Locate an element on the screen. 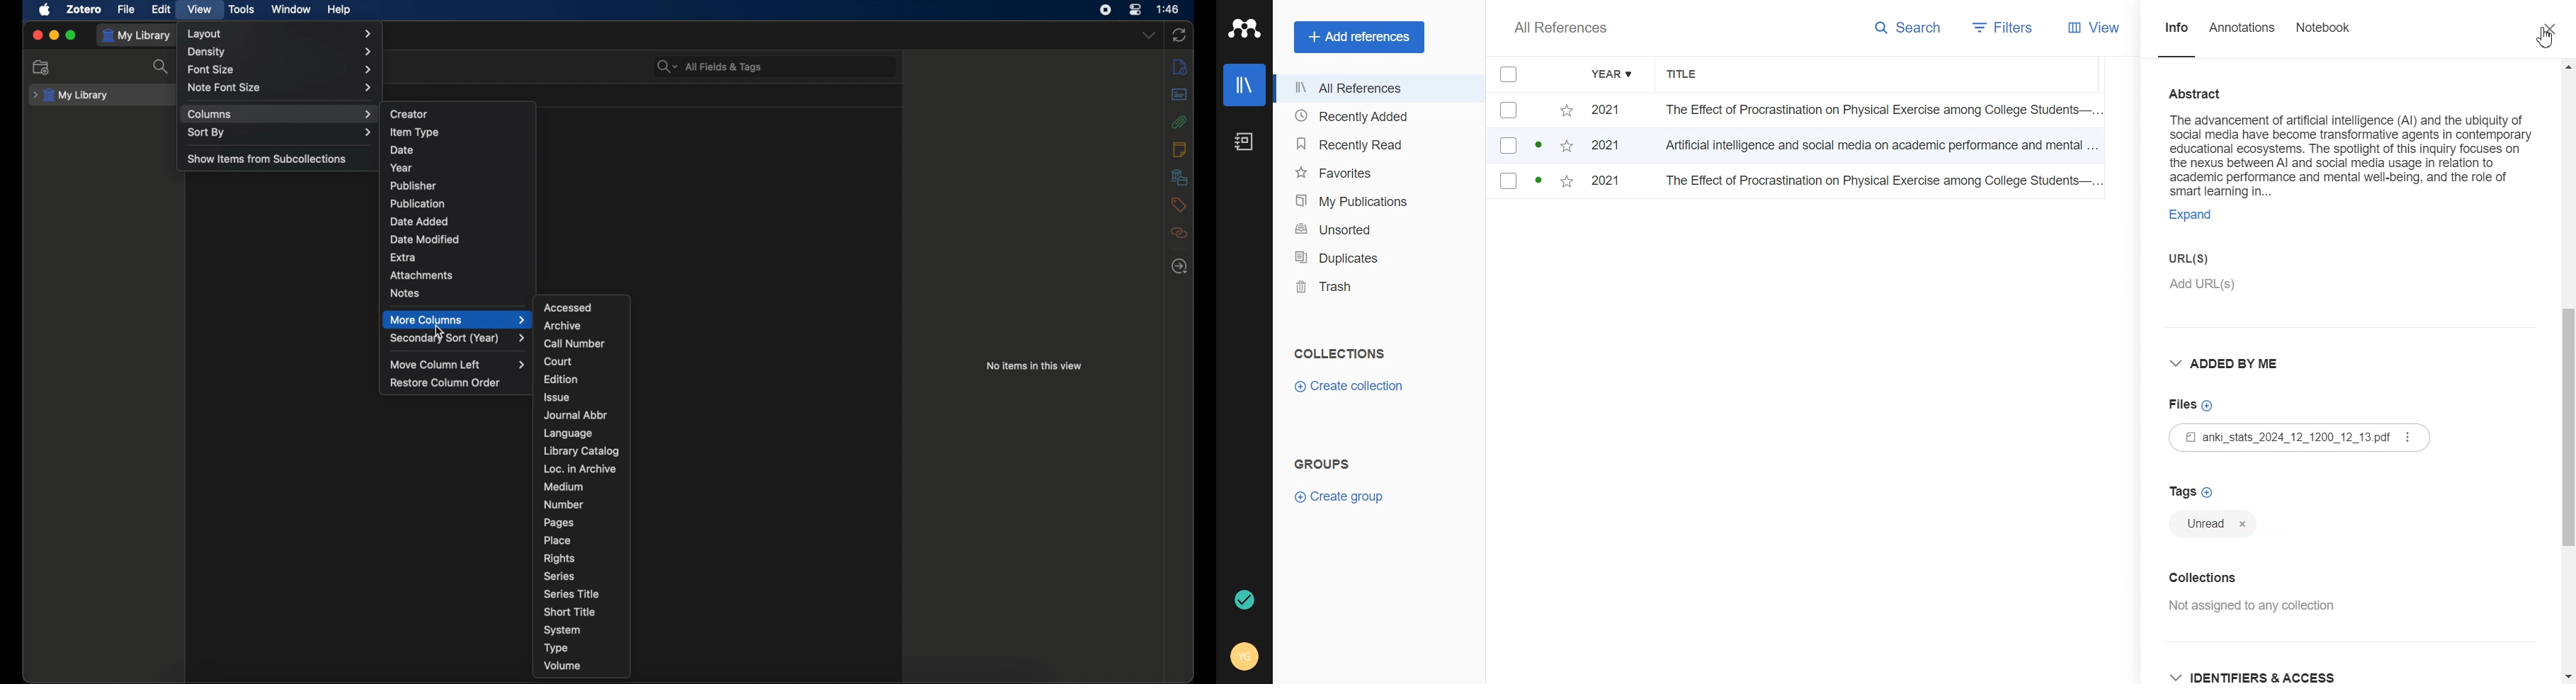 The width and height of the screenshot is (2576, 700). Unsorted is located at coordinates (1378, 228).